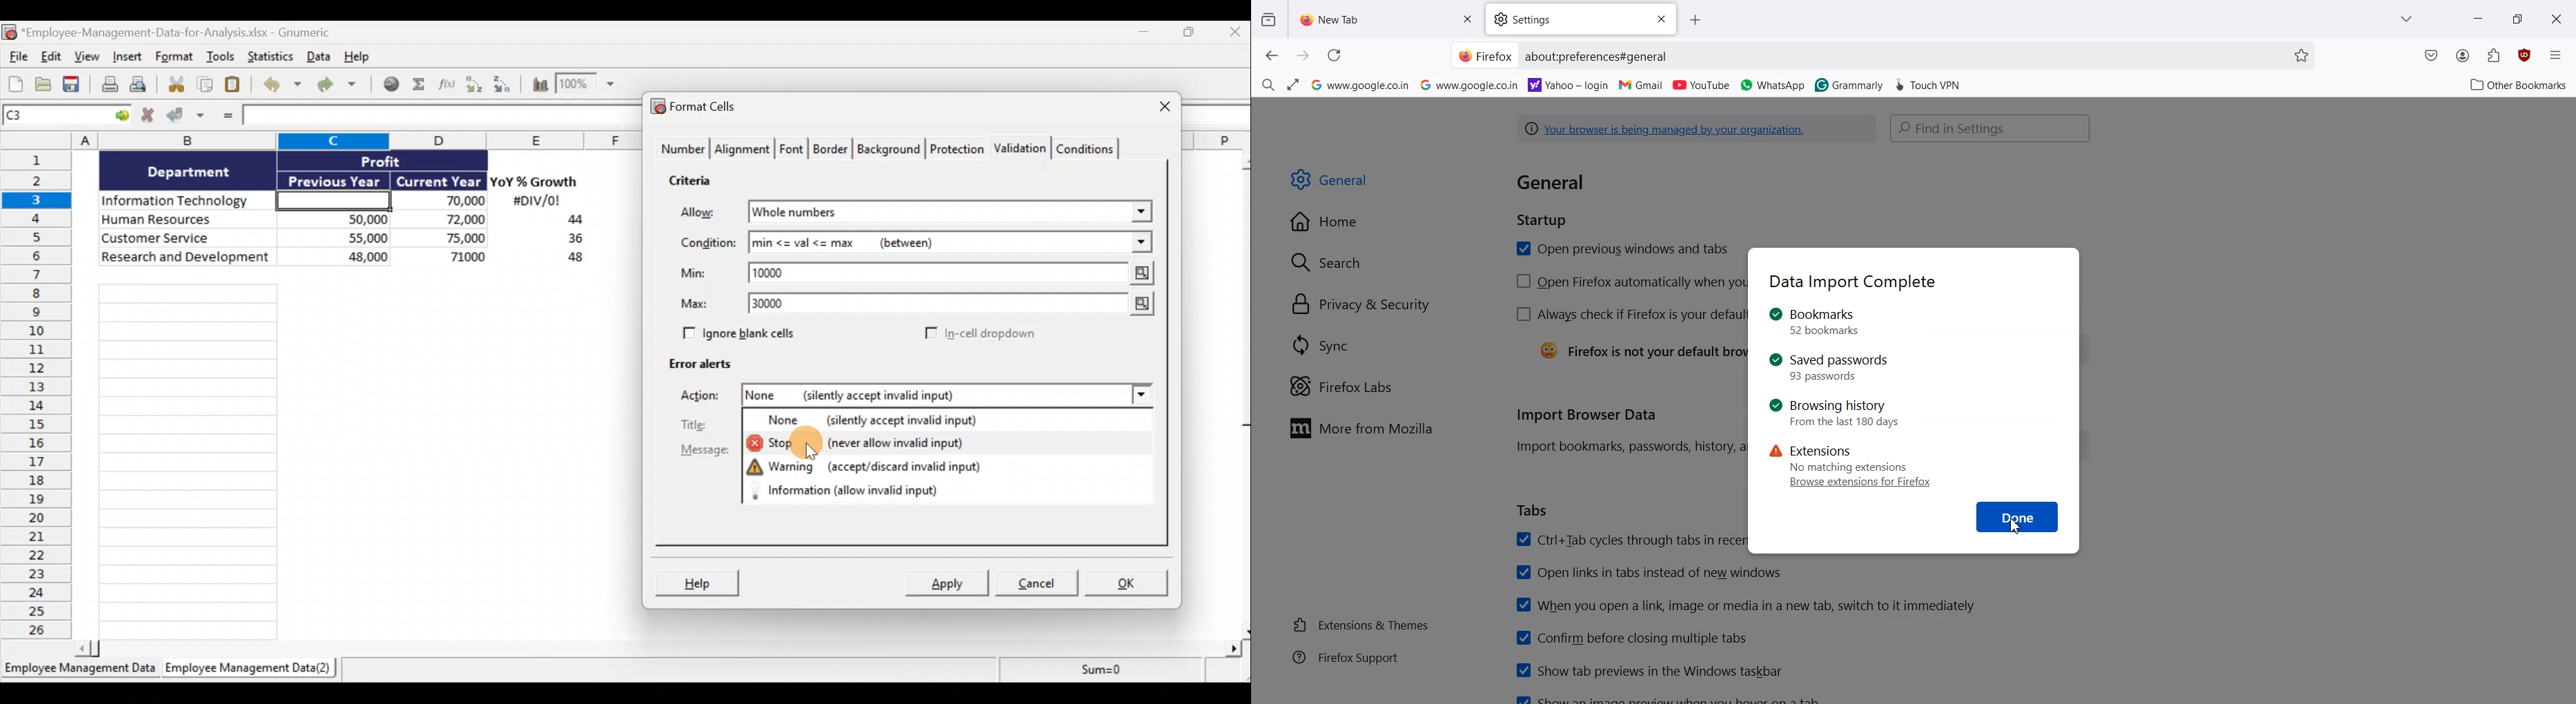 This screenshot has height=728, width=2576. I want to click on Formula bar, so click(438, 117).